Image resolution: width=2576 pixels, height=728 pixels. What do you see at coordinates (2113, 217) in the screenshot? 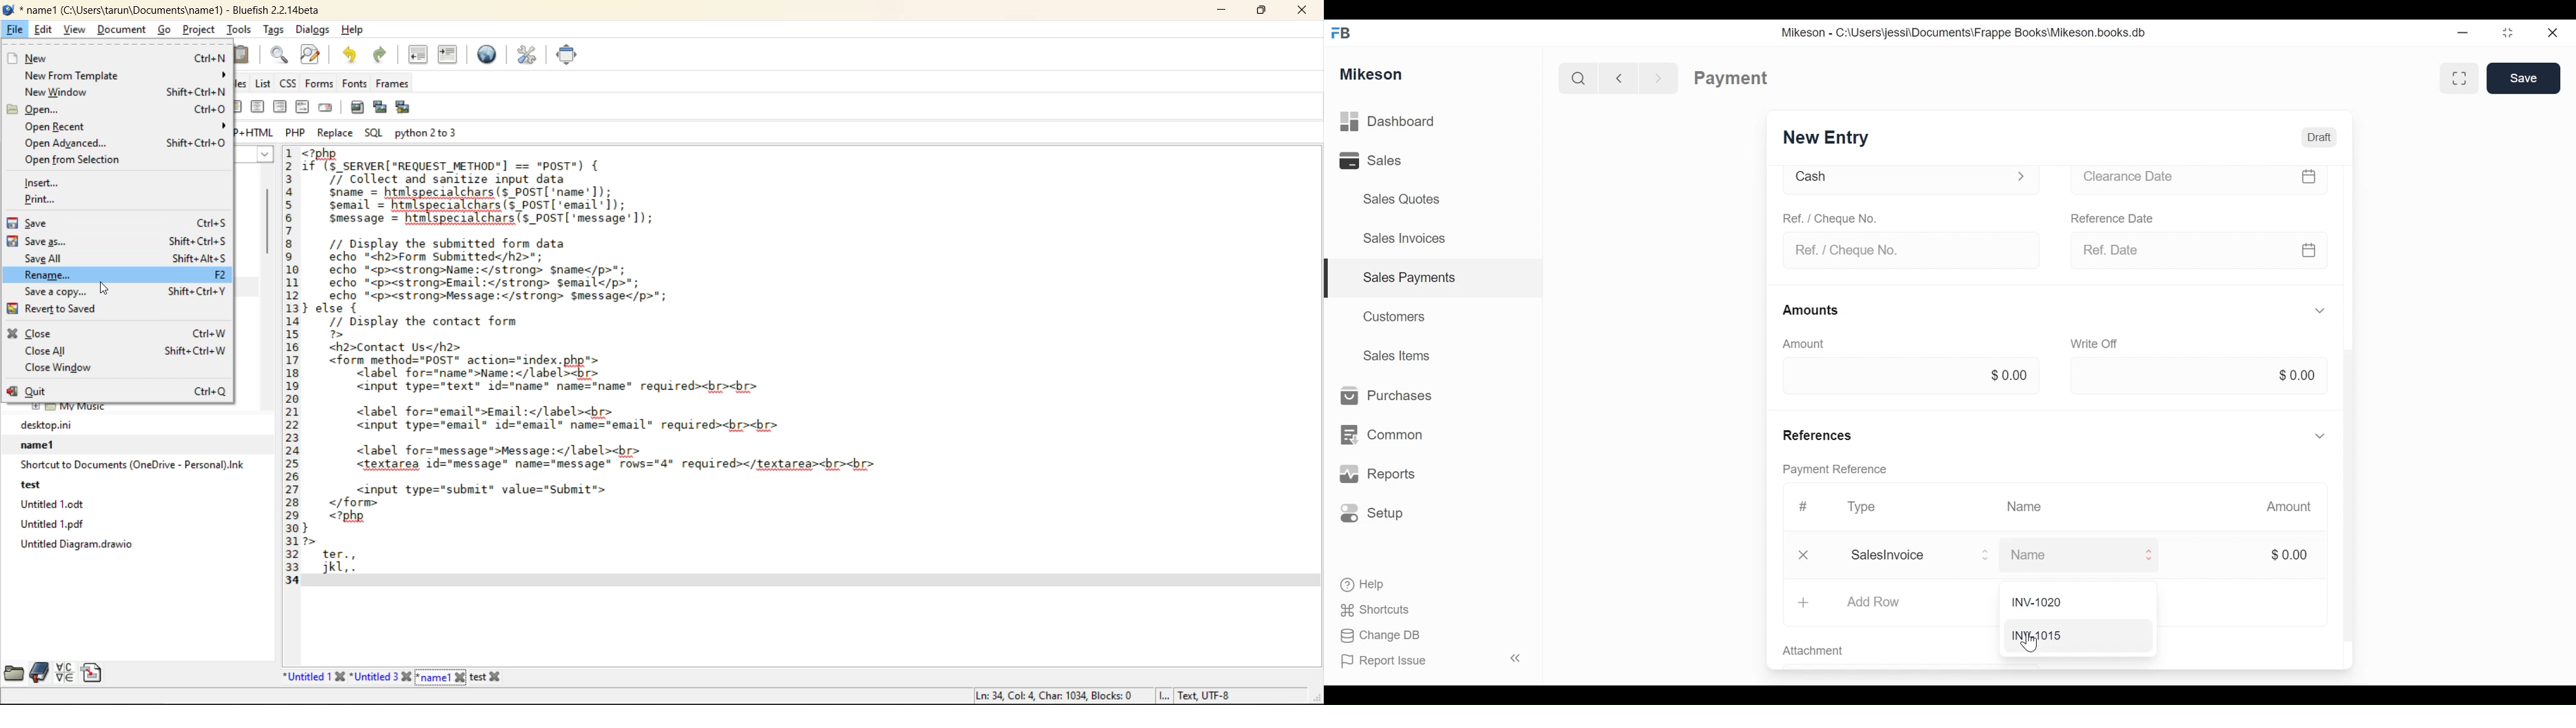
I see `Reference date` at bounding box center [2113, 217].